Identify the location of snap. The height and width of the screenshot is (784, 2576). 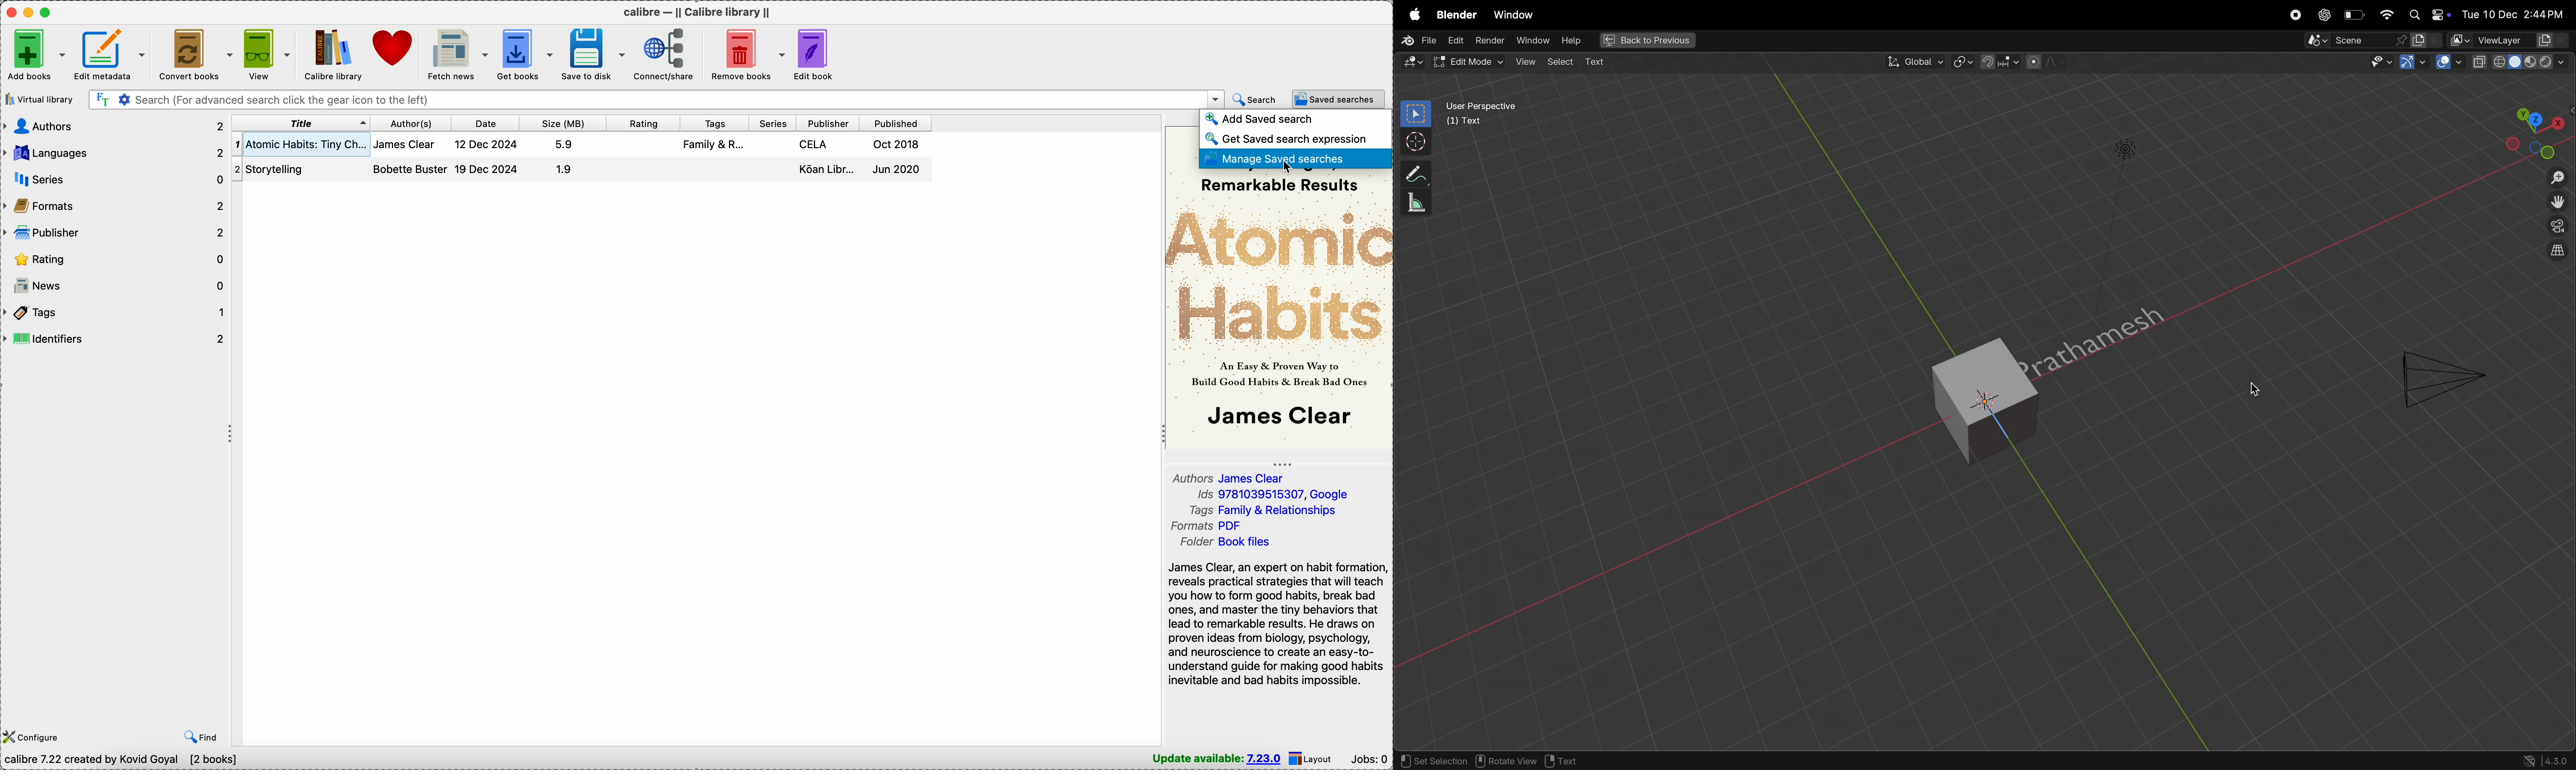
(2000, 62).